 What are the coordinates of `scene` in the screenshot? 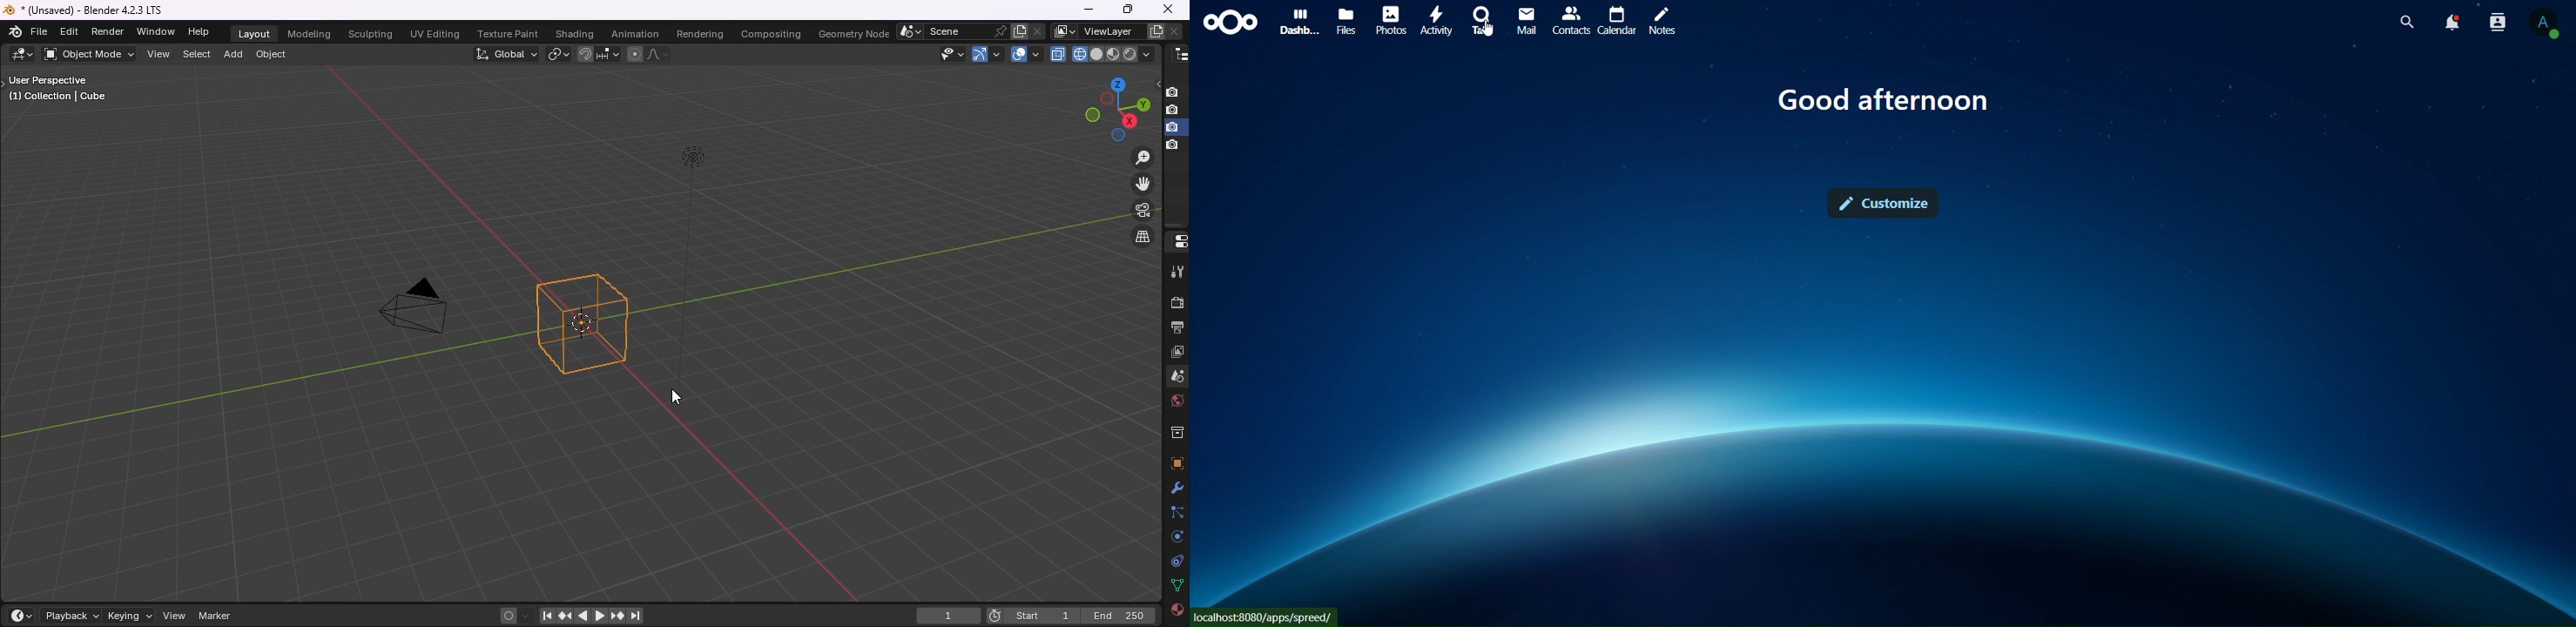 It's located at (1177, 376).